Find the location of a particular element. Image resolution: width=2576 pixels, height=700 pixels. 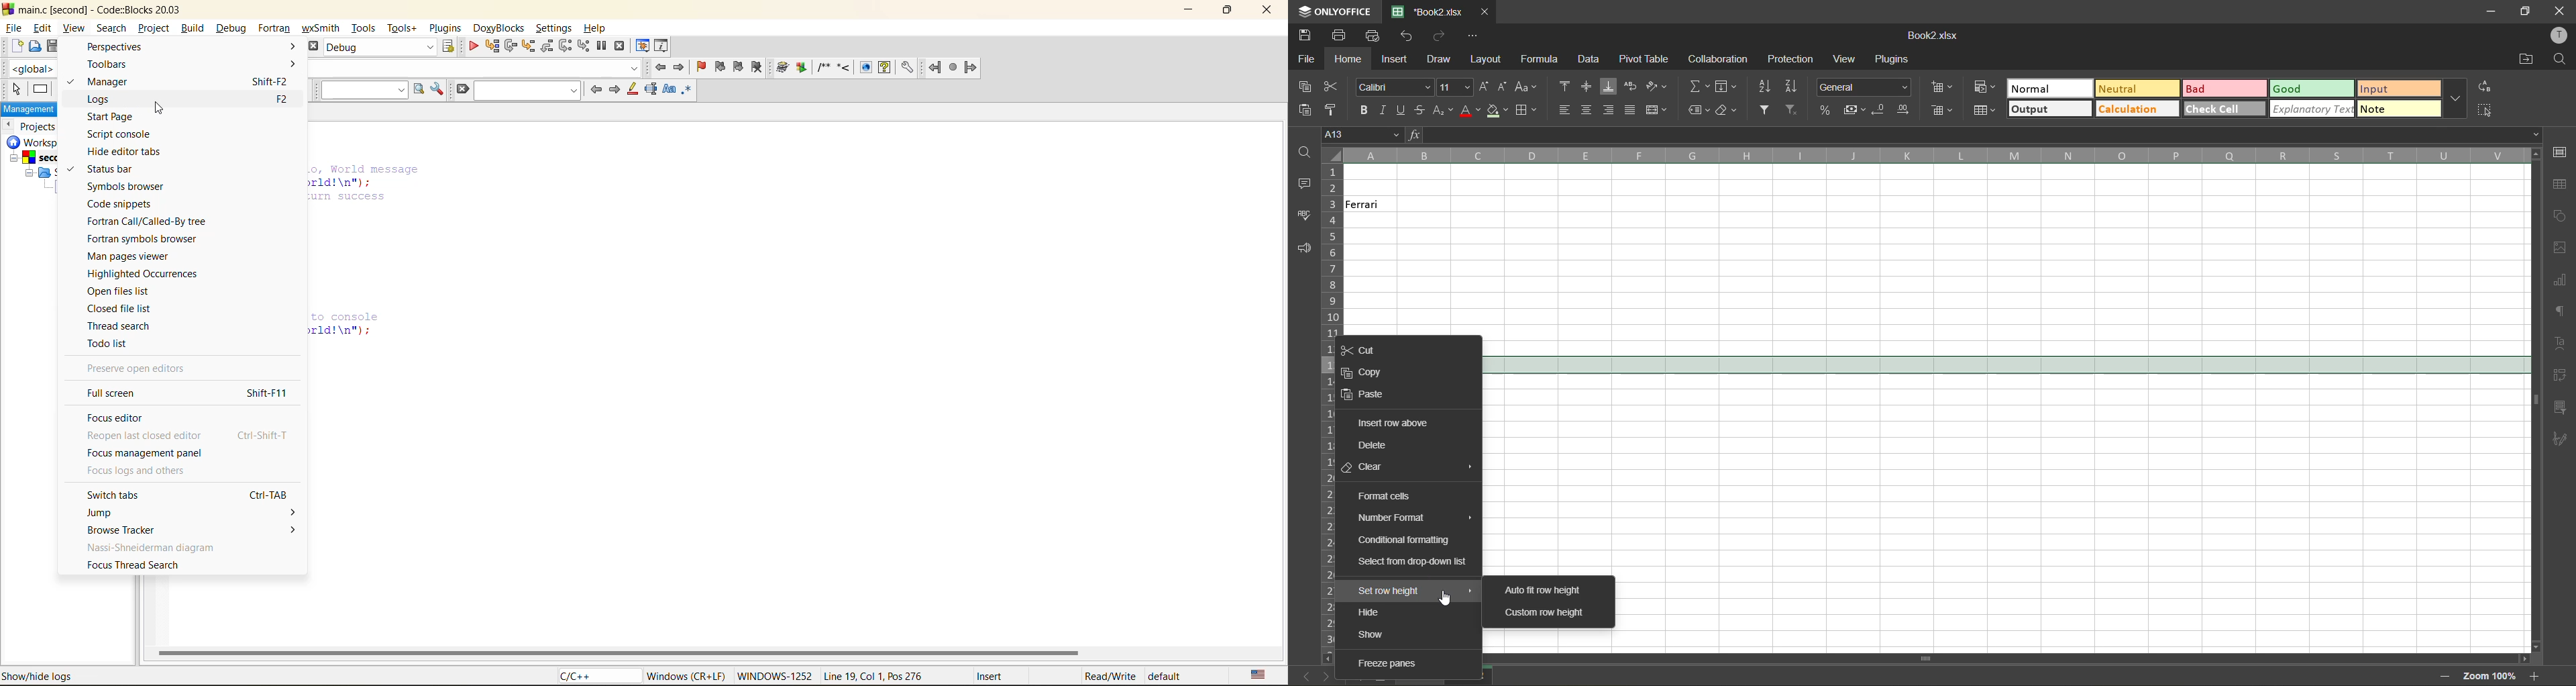

highlight is located at coordinates (632, 92).